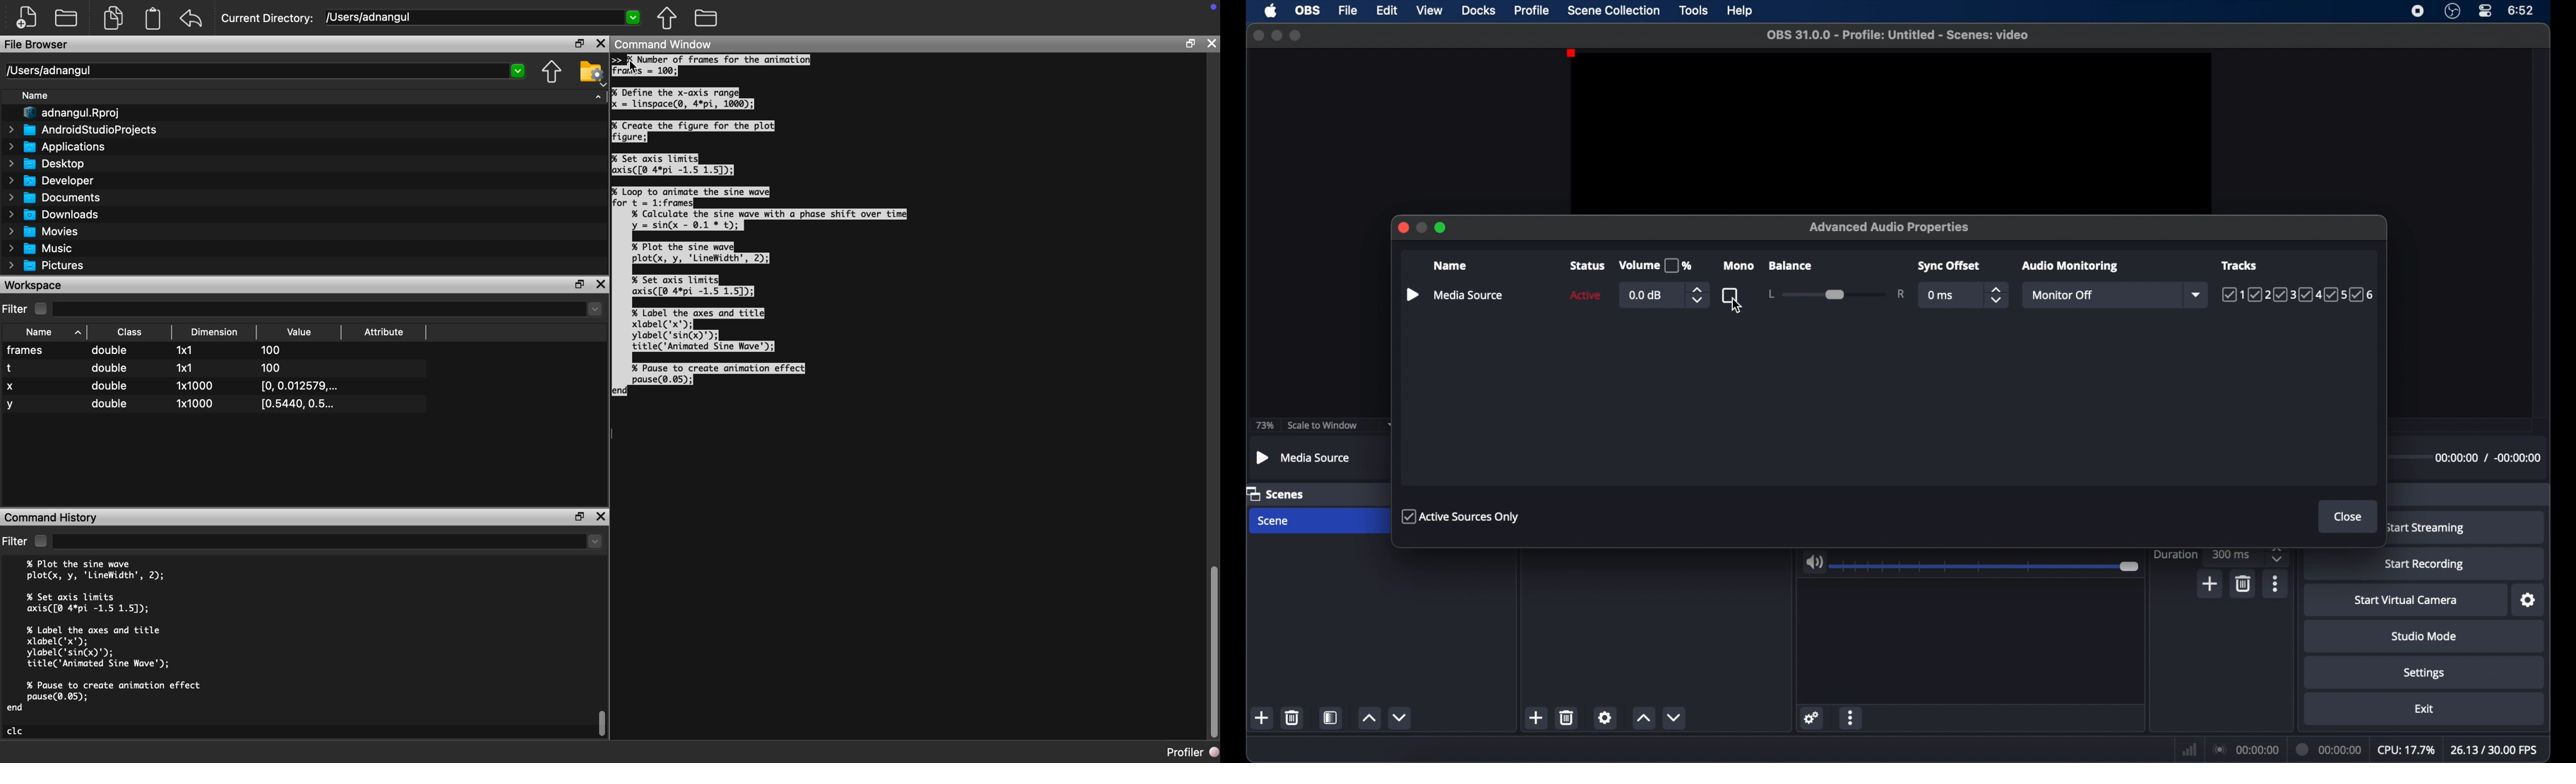 The width and height of the screenshot is (2576, 784). I want to click on docks, so click(1479, 11).